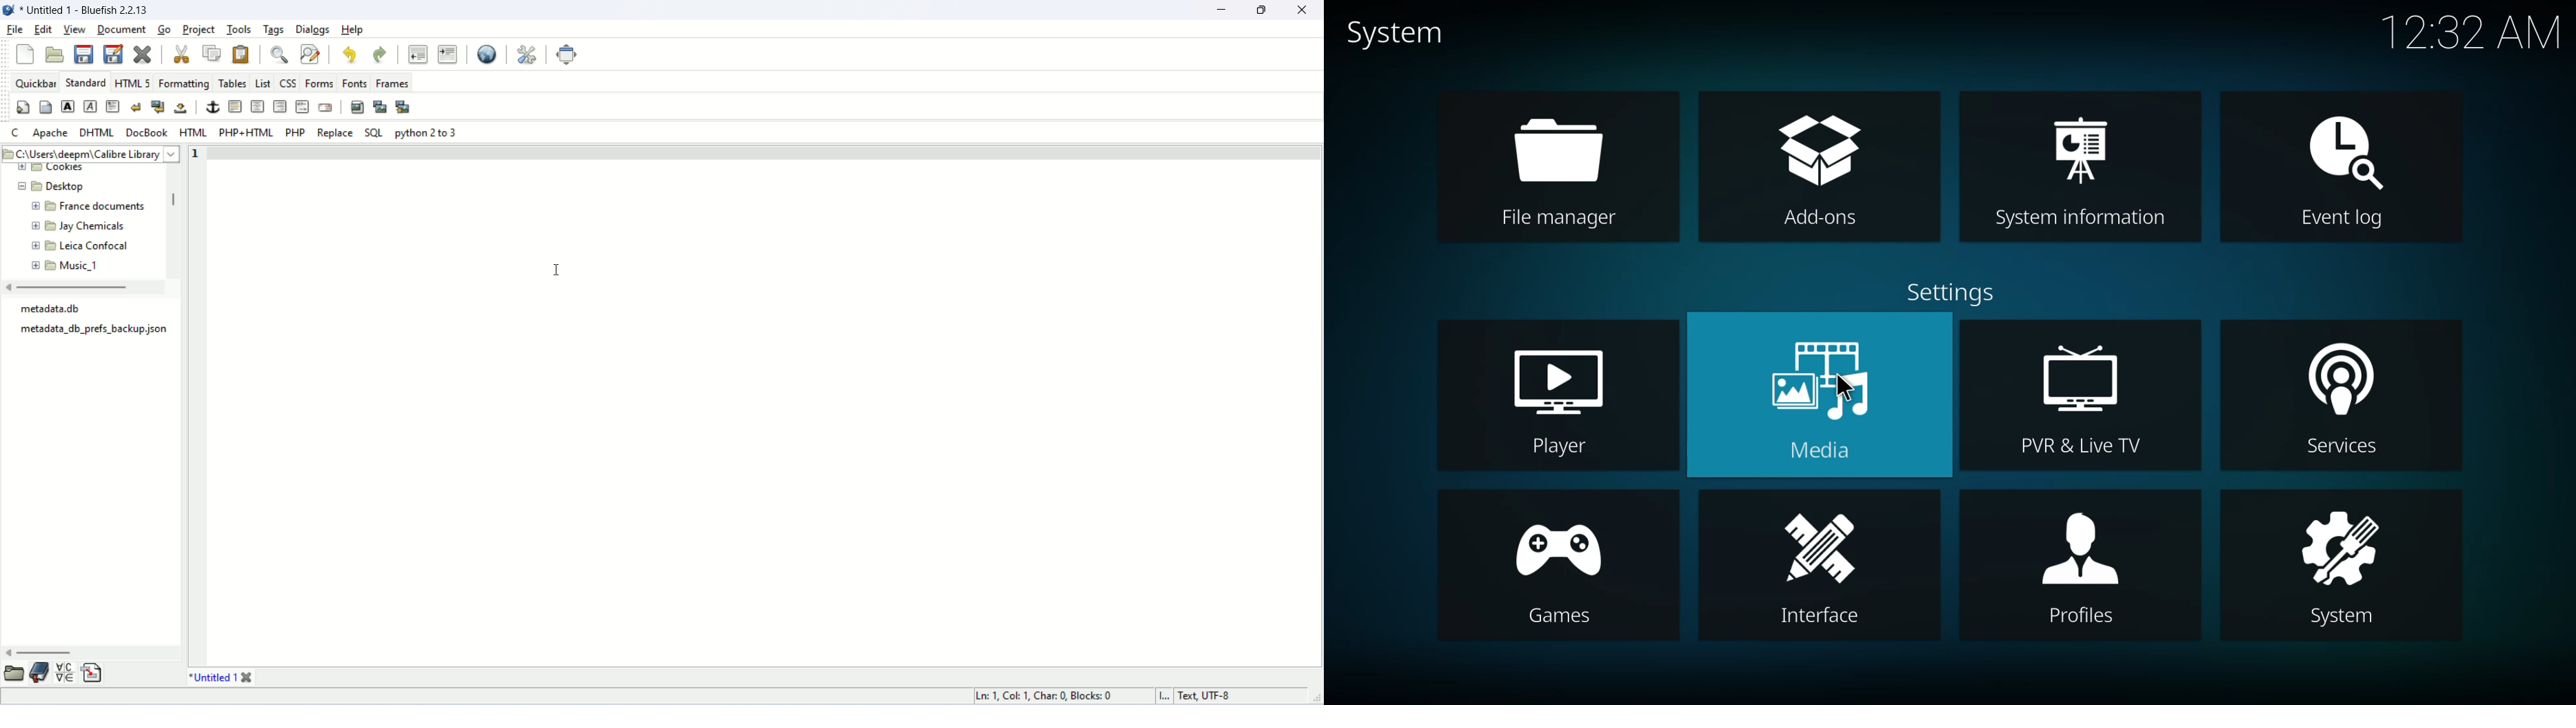  Describe the element at coordinates (1265, 9) in the screenshot. I see `maximize` at that location.